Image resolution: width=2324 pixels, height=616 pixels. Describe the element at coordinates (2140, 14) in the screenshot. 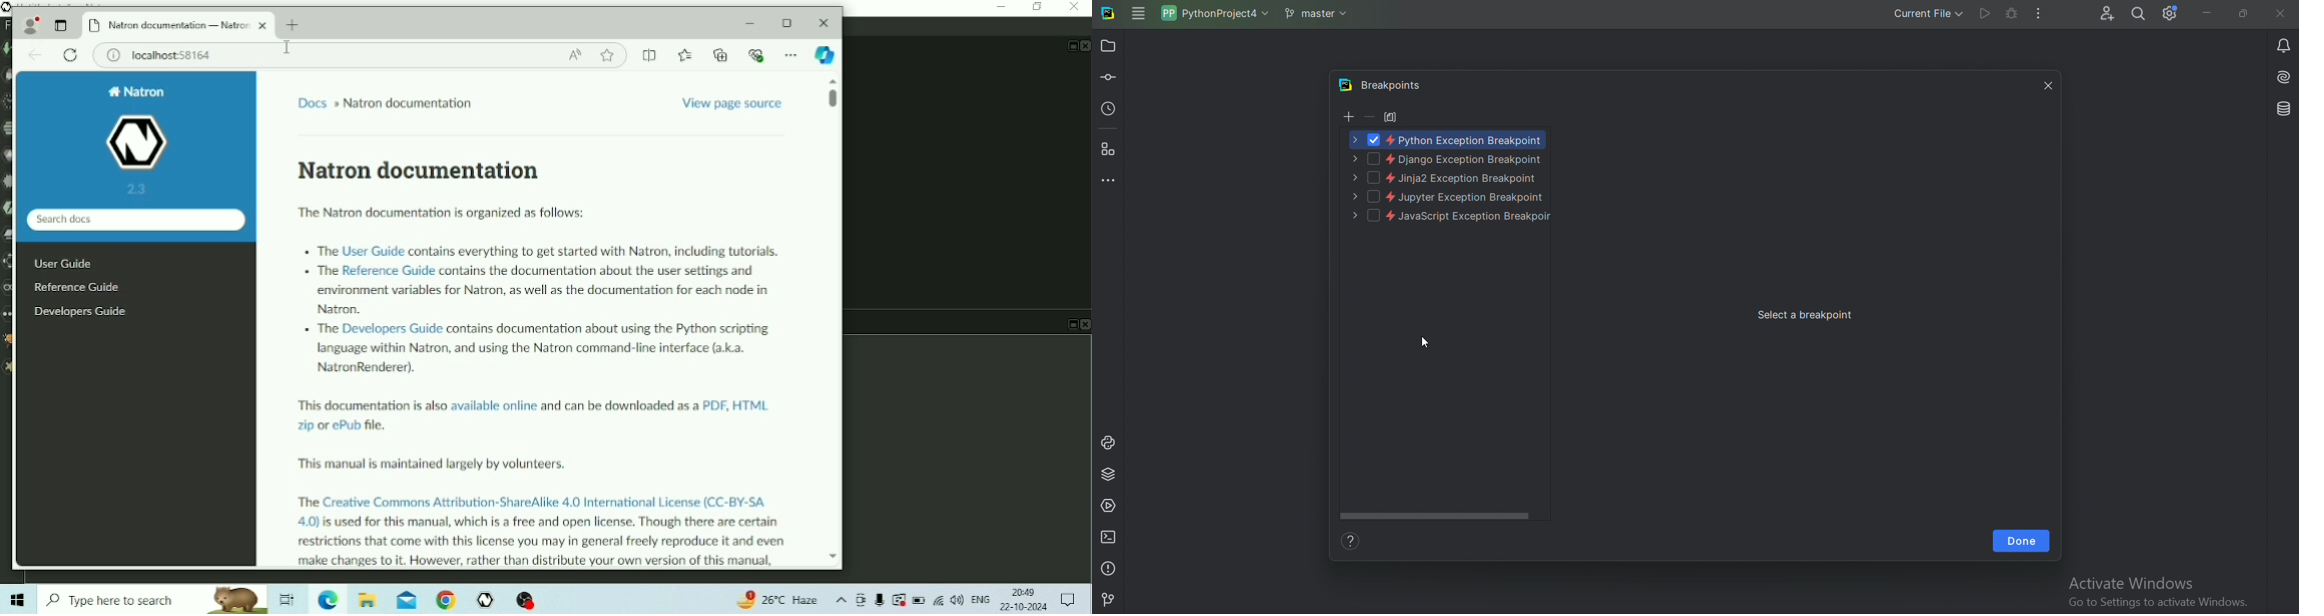

I see `Search everywhere` at that location.